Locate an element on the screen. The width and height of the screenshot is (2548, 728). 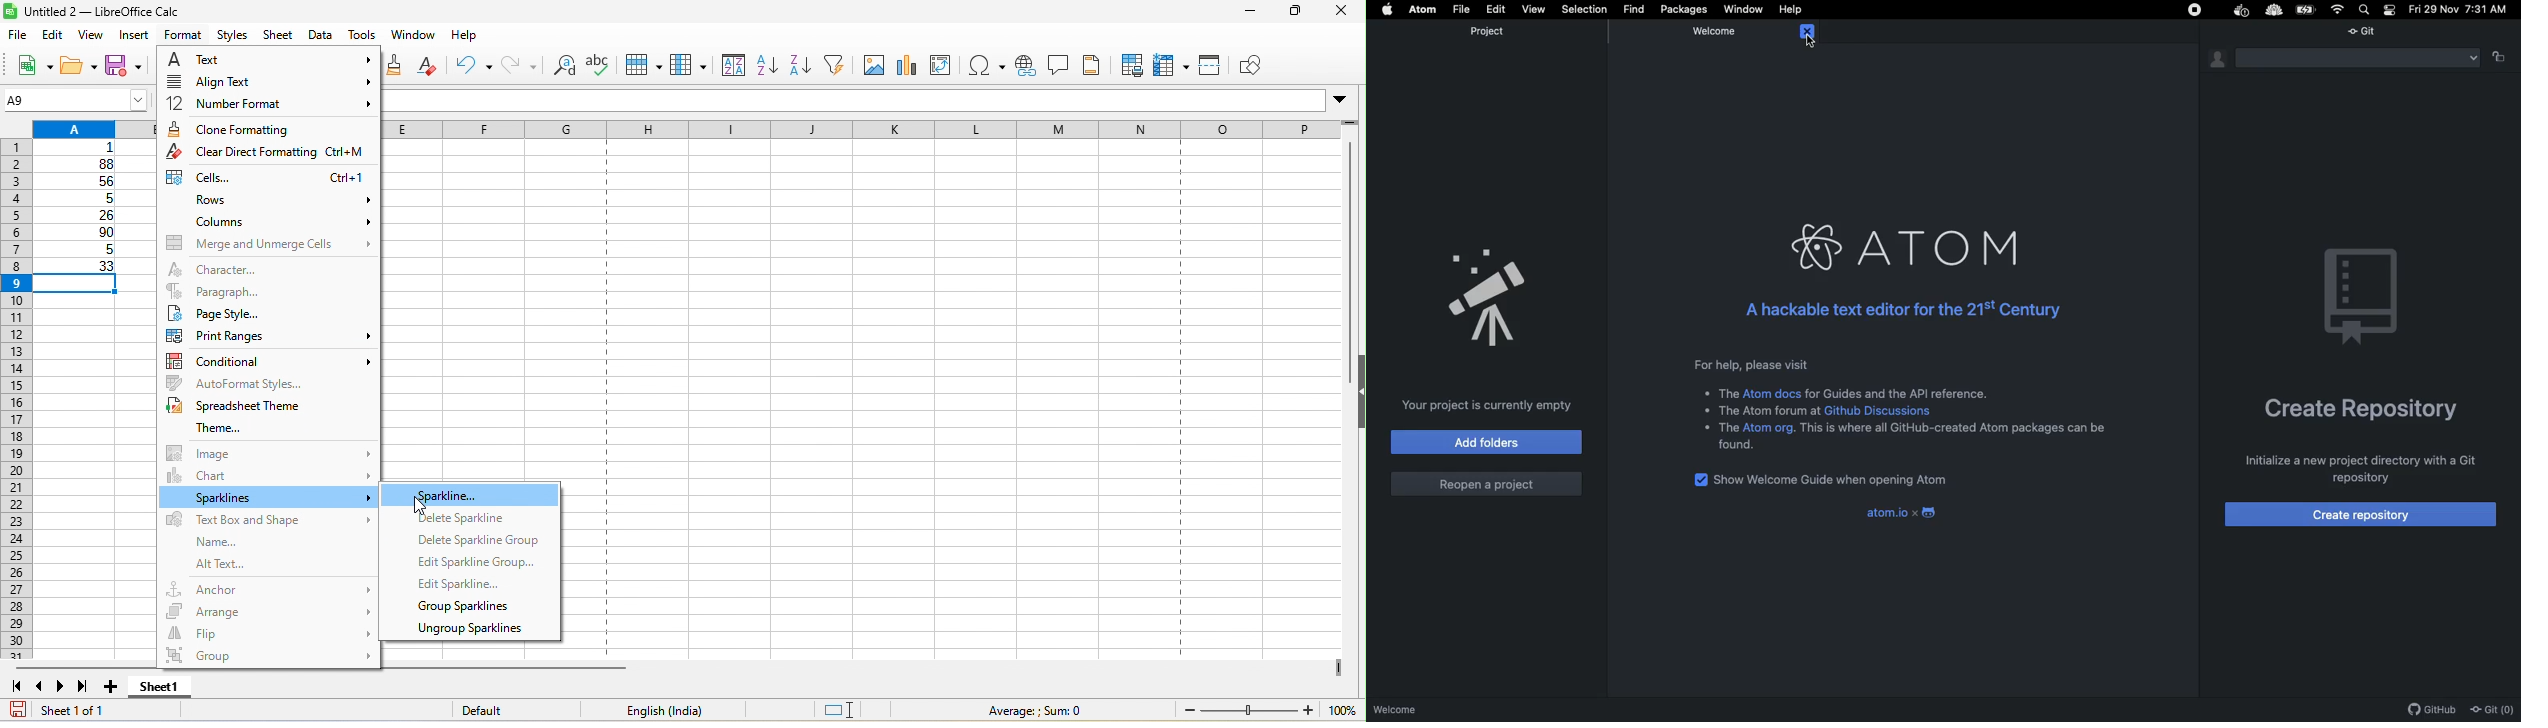
88 is located at coordinates (77, 164).